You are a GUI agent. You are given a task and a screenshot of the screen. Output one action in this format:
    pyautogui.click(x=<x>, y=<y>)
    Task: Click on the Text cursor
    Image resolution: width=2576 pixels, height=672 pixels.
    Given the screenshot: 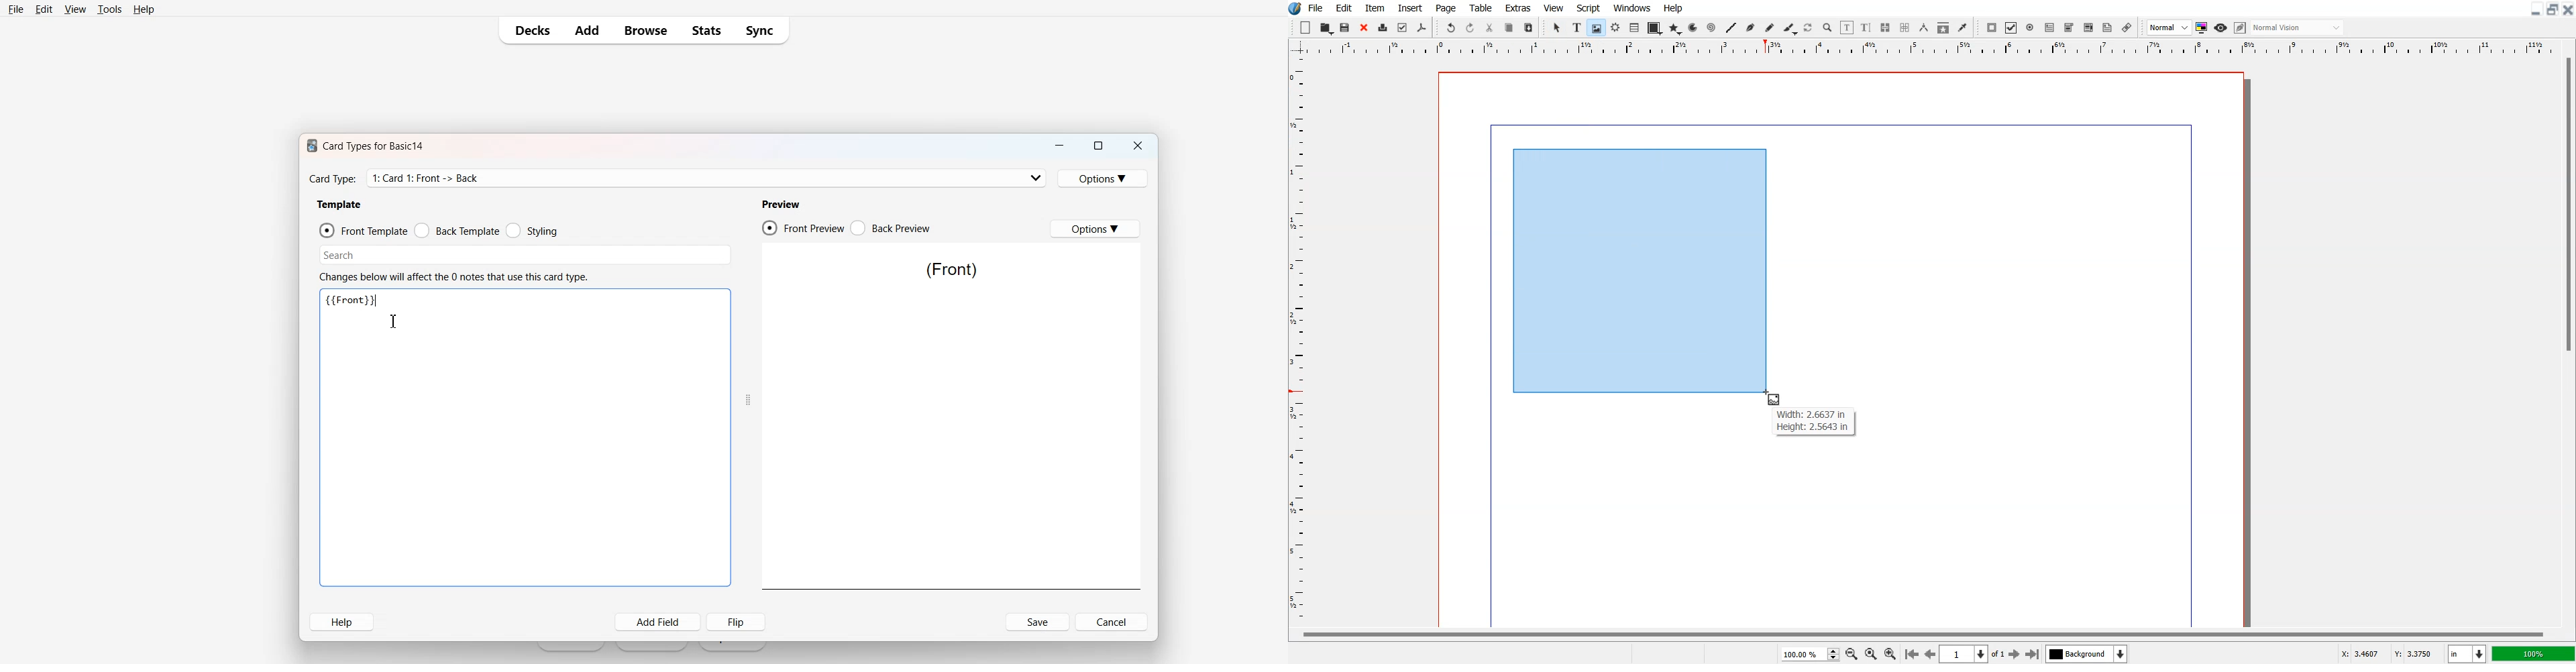 What is the action you would take?
    pyautogui.click(x=393, y=321)
    